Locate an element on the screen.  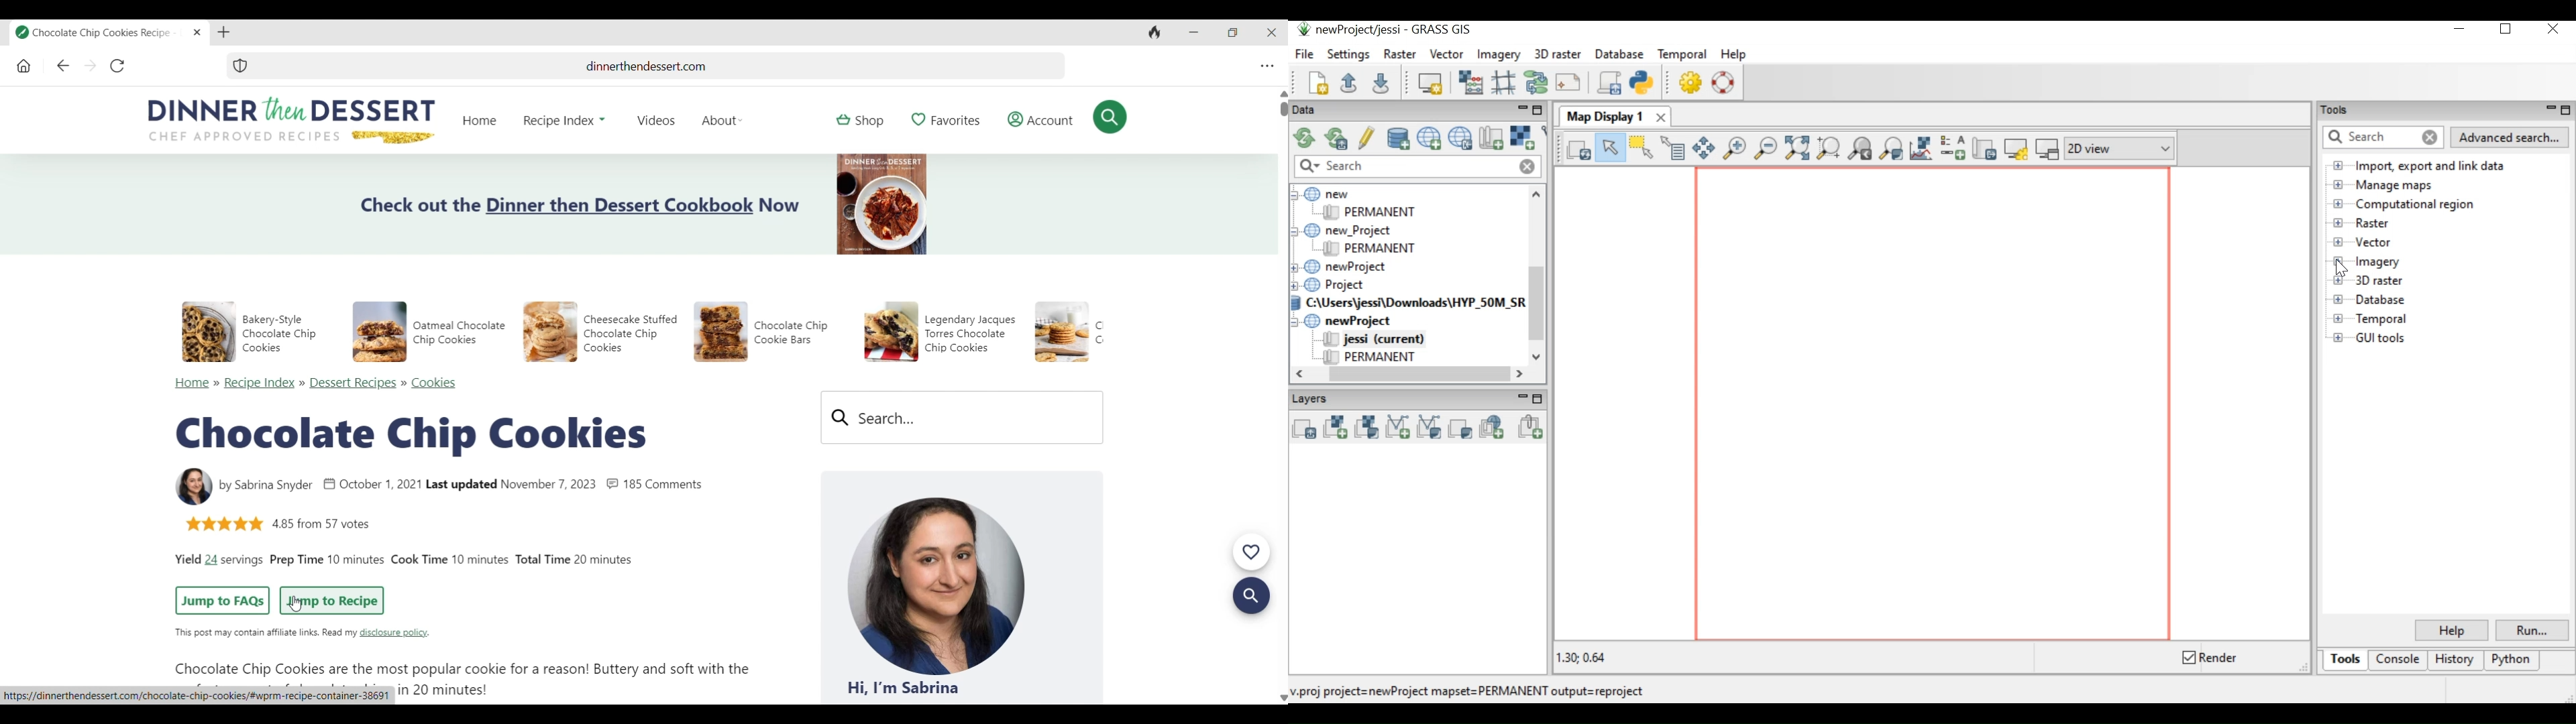
Author profile picture is located at coordinates (936, 585).